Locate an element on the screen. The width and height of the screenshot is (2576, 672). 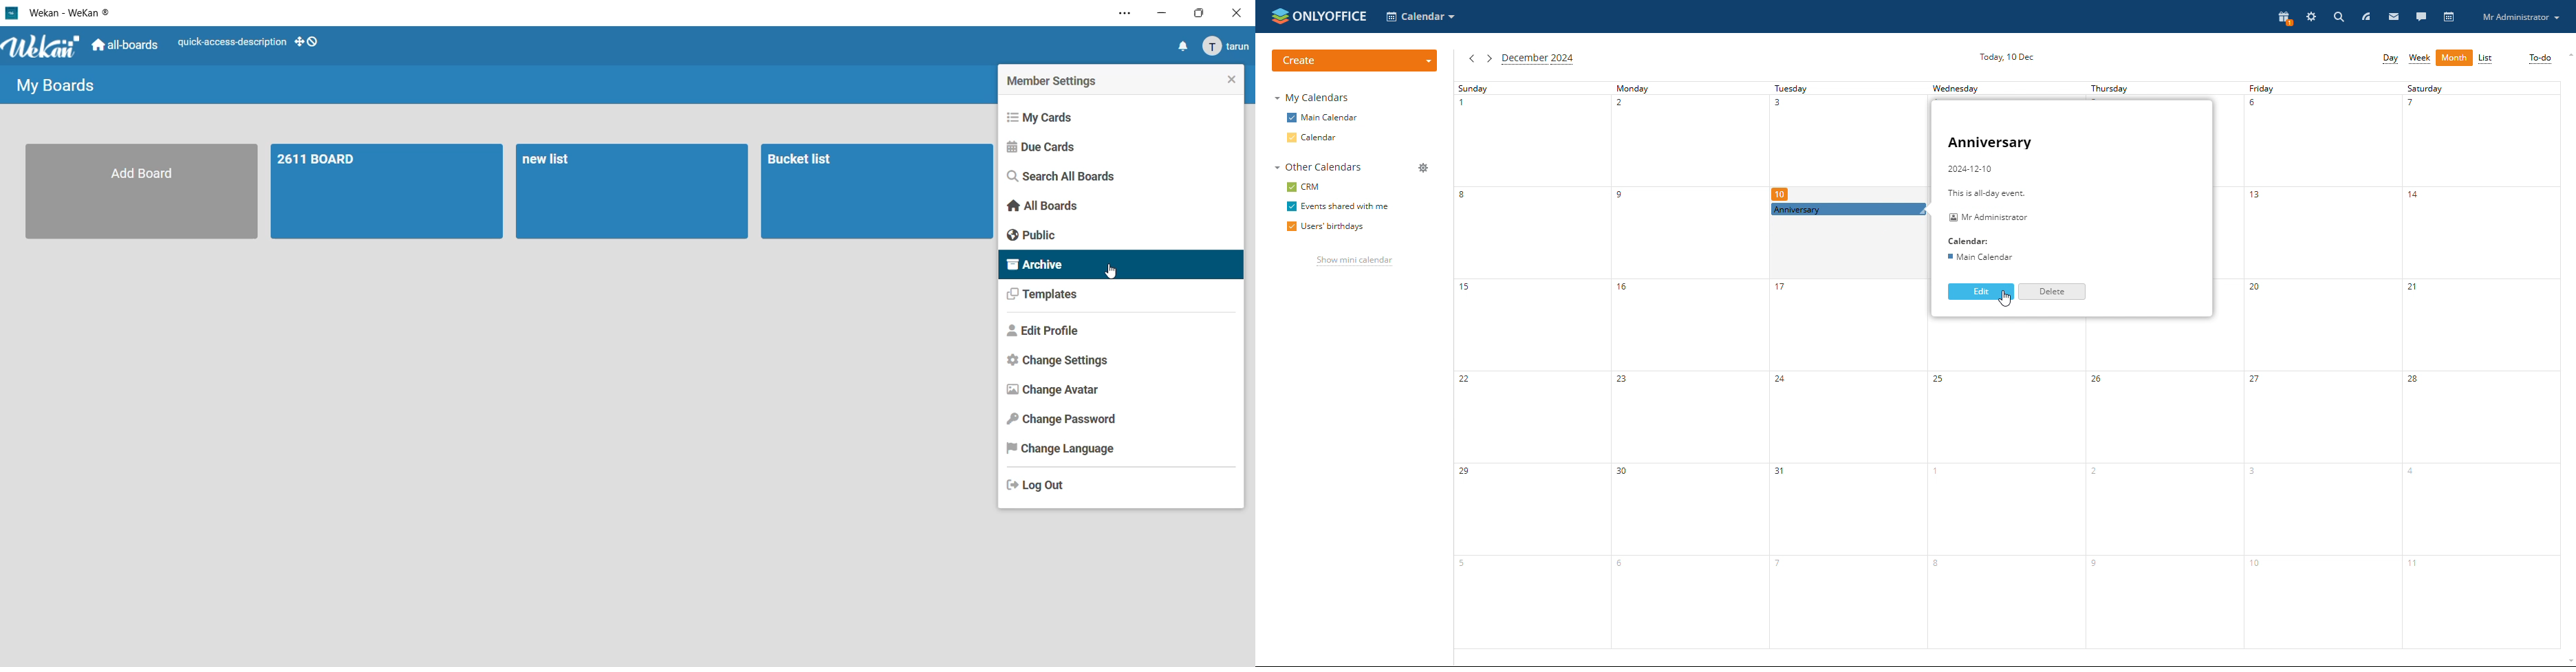
talk is located at coordinates (2421, 17).